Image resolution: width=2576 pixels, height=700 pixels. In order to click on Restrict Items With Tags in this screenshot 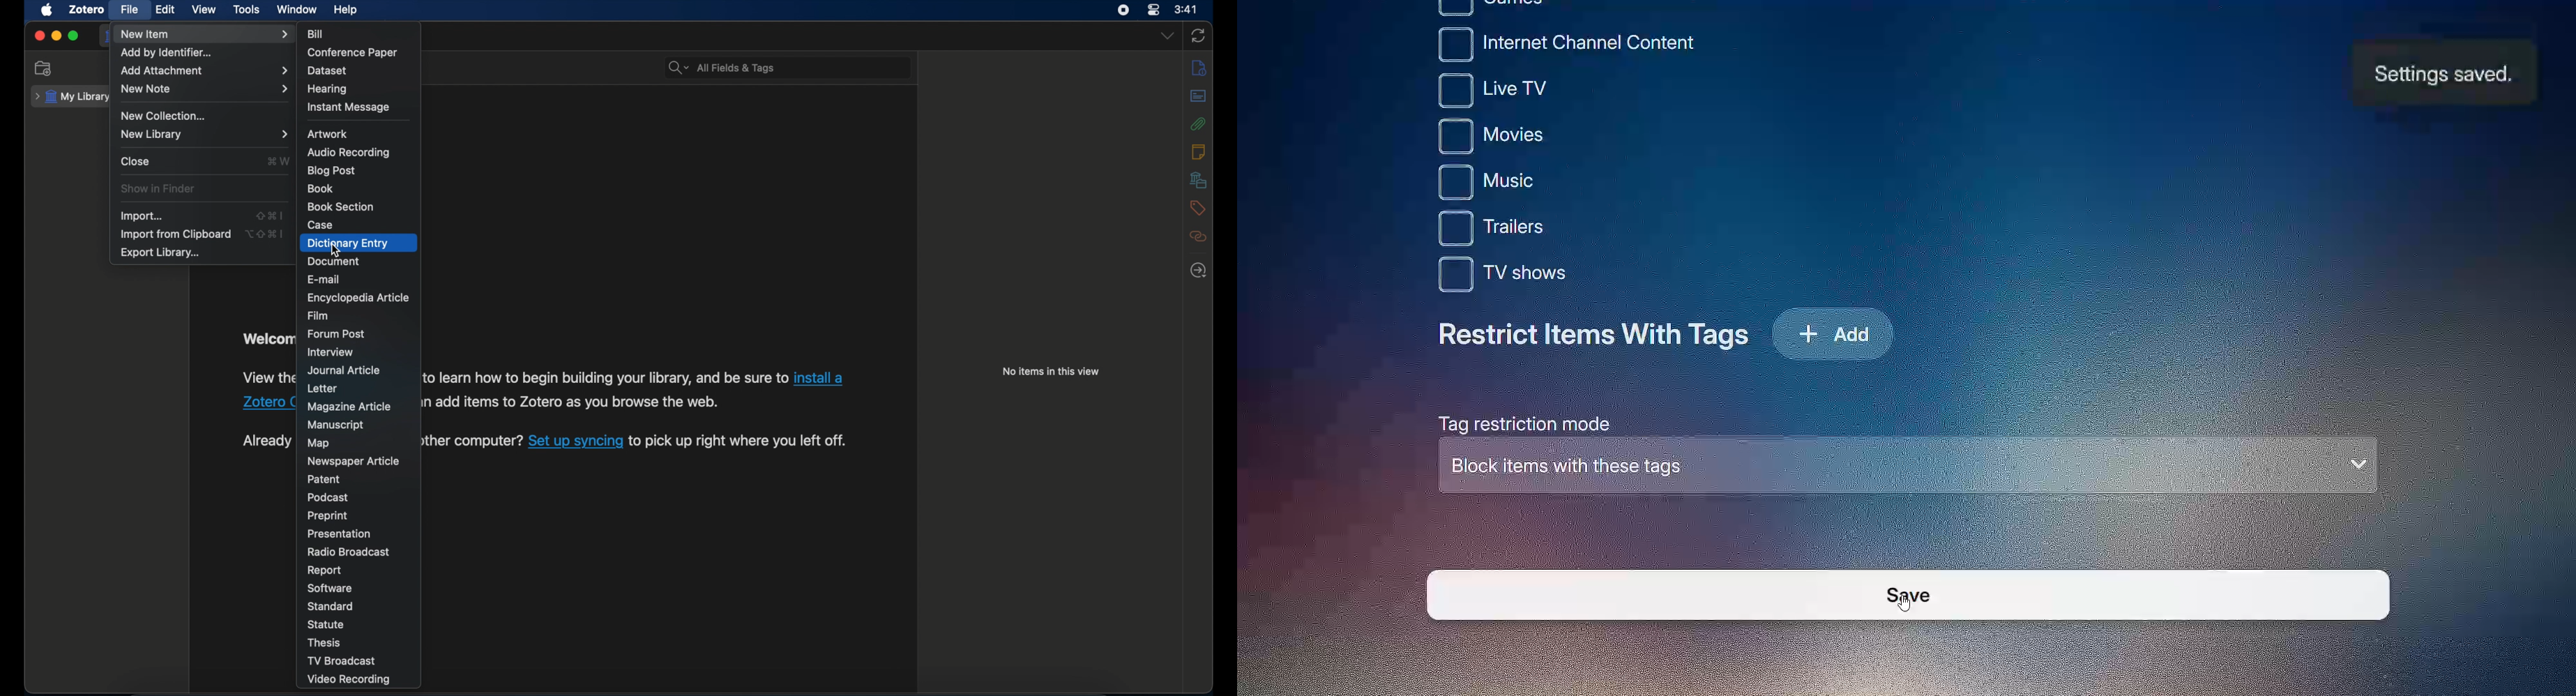, I will do `click(1596, 340)`.